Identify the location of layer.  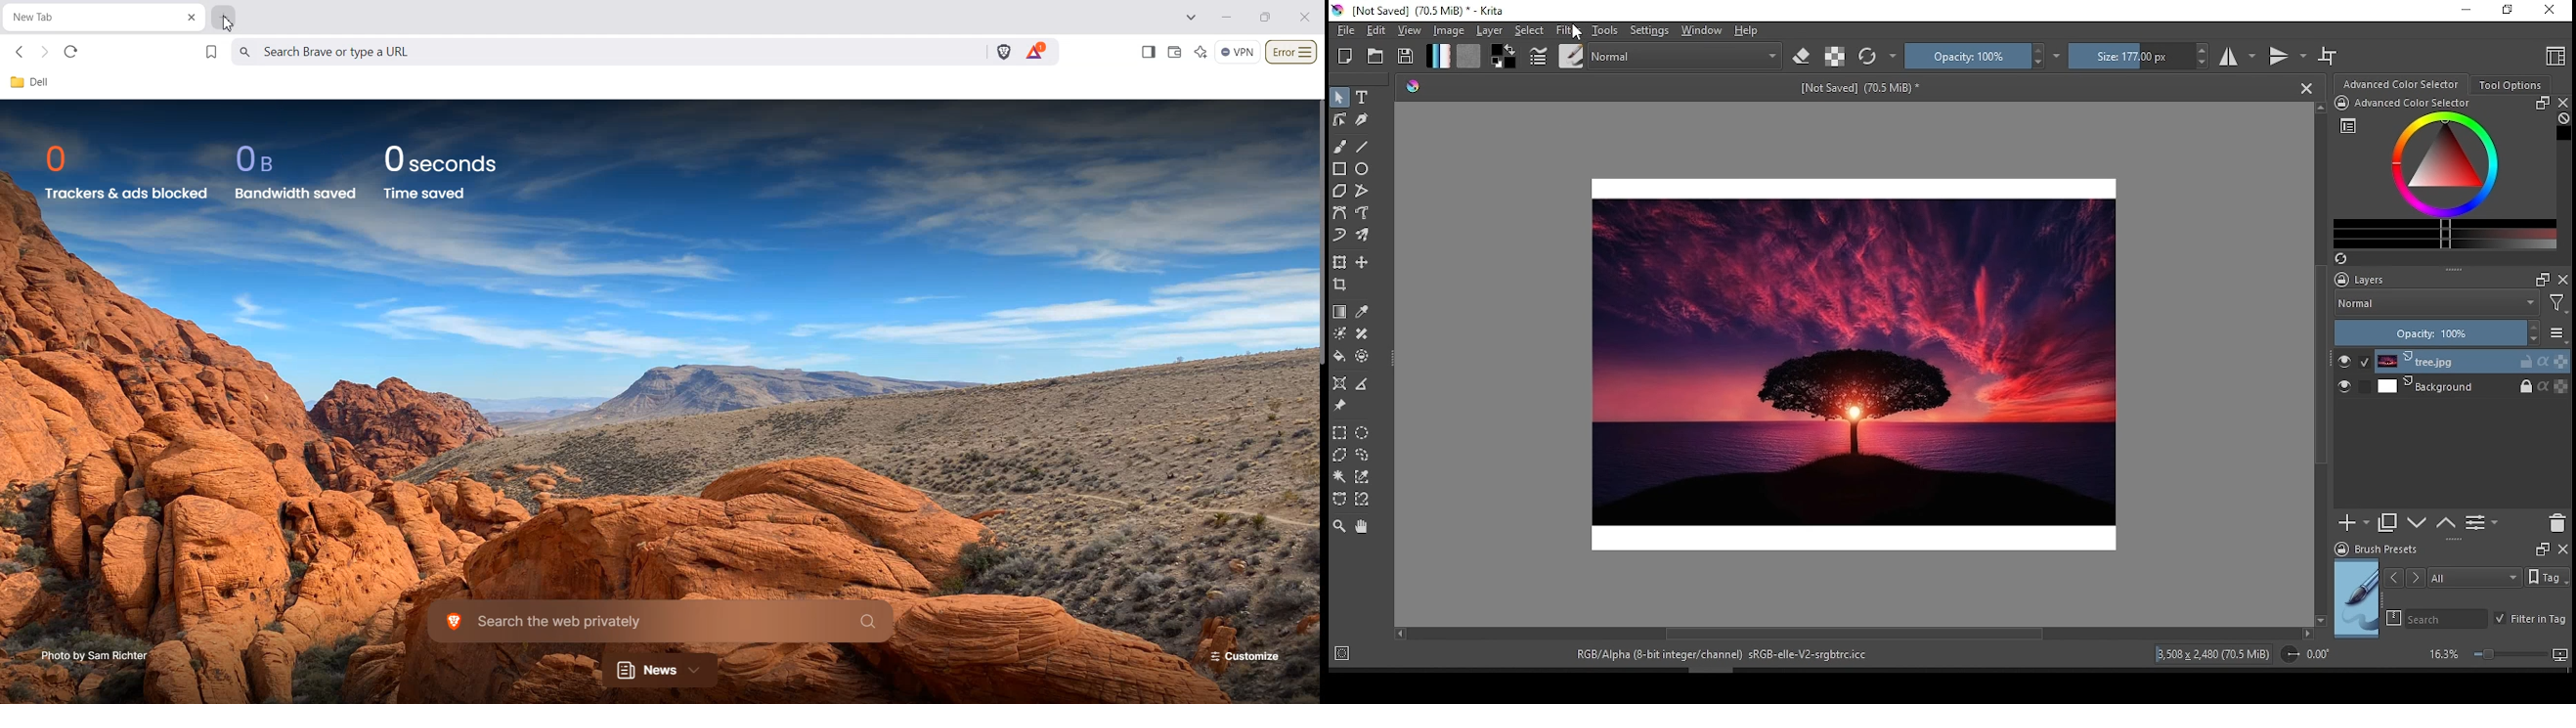
(1489, 31).